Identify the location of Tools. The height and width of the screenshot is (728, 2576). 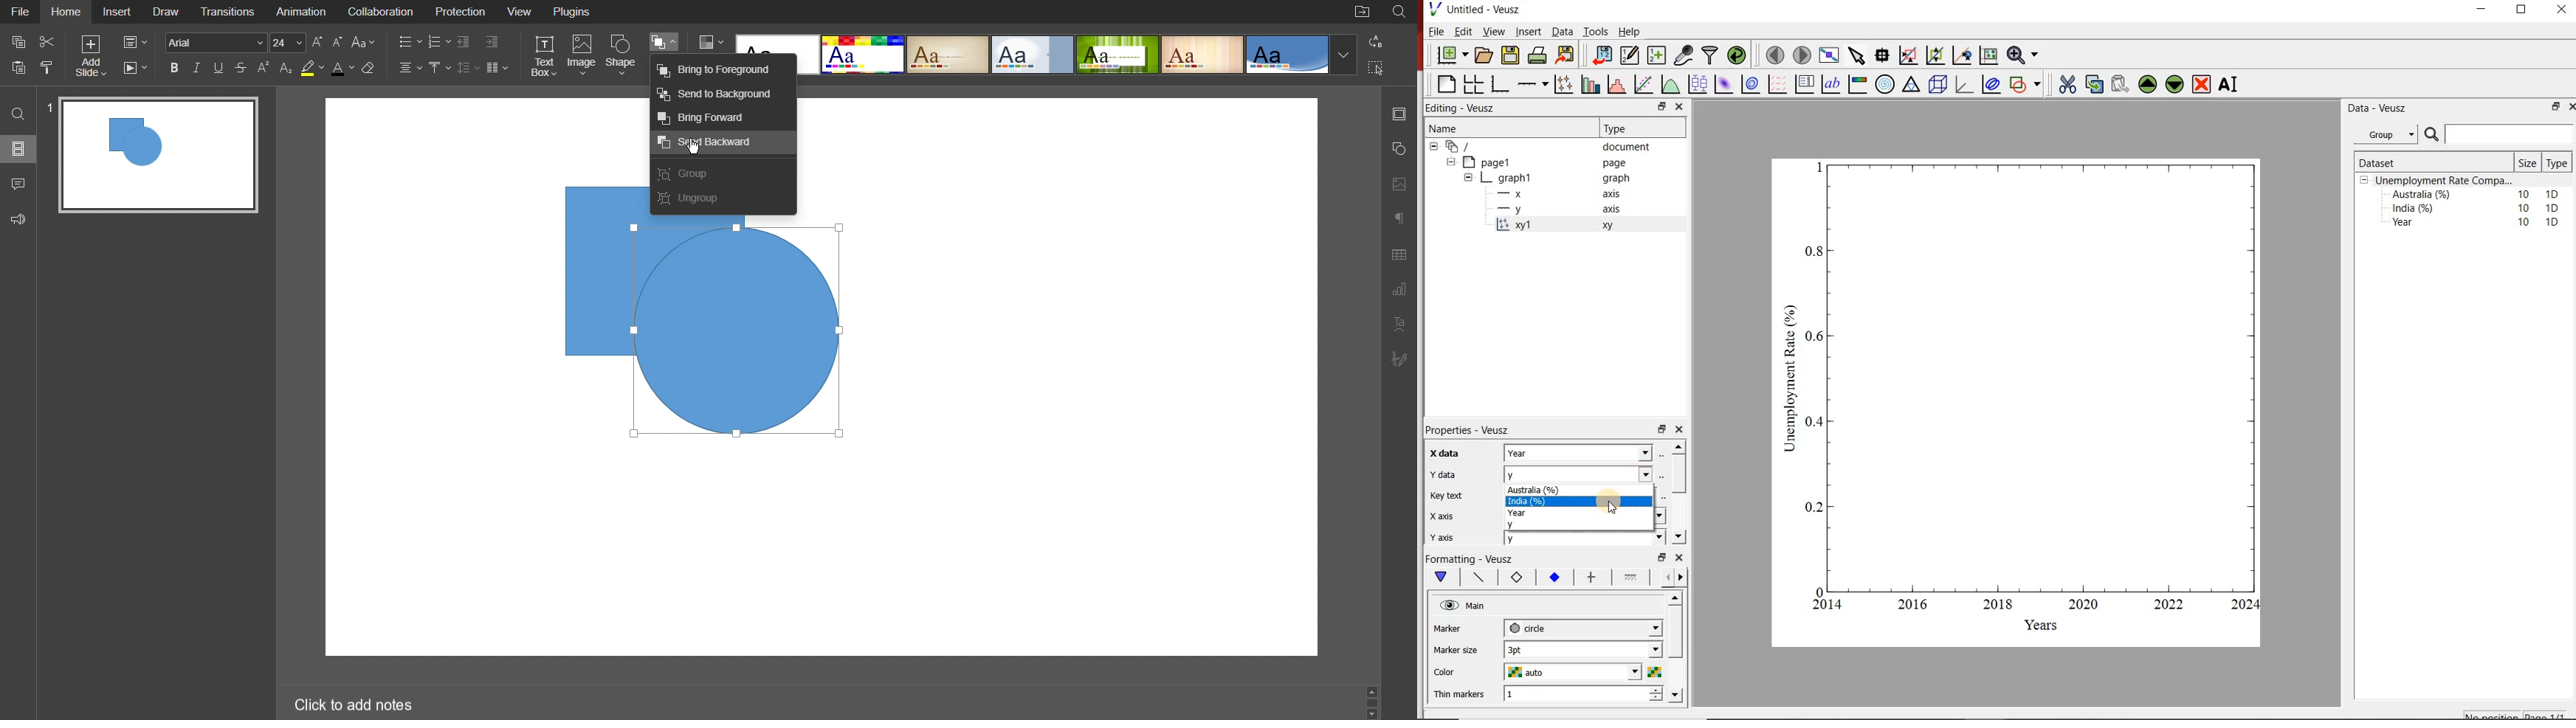
(1597, 31).